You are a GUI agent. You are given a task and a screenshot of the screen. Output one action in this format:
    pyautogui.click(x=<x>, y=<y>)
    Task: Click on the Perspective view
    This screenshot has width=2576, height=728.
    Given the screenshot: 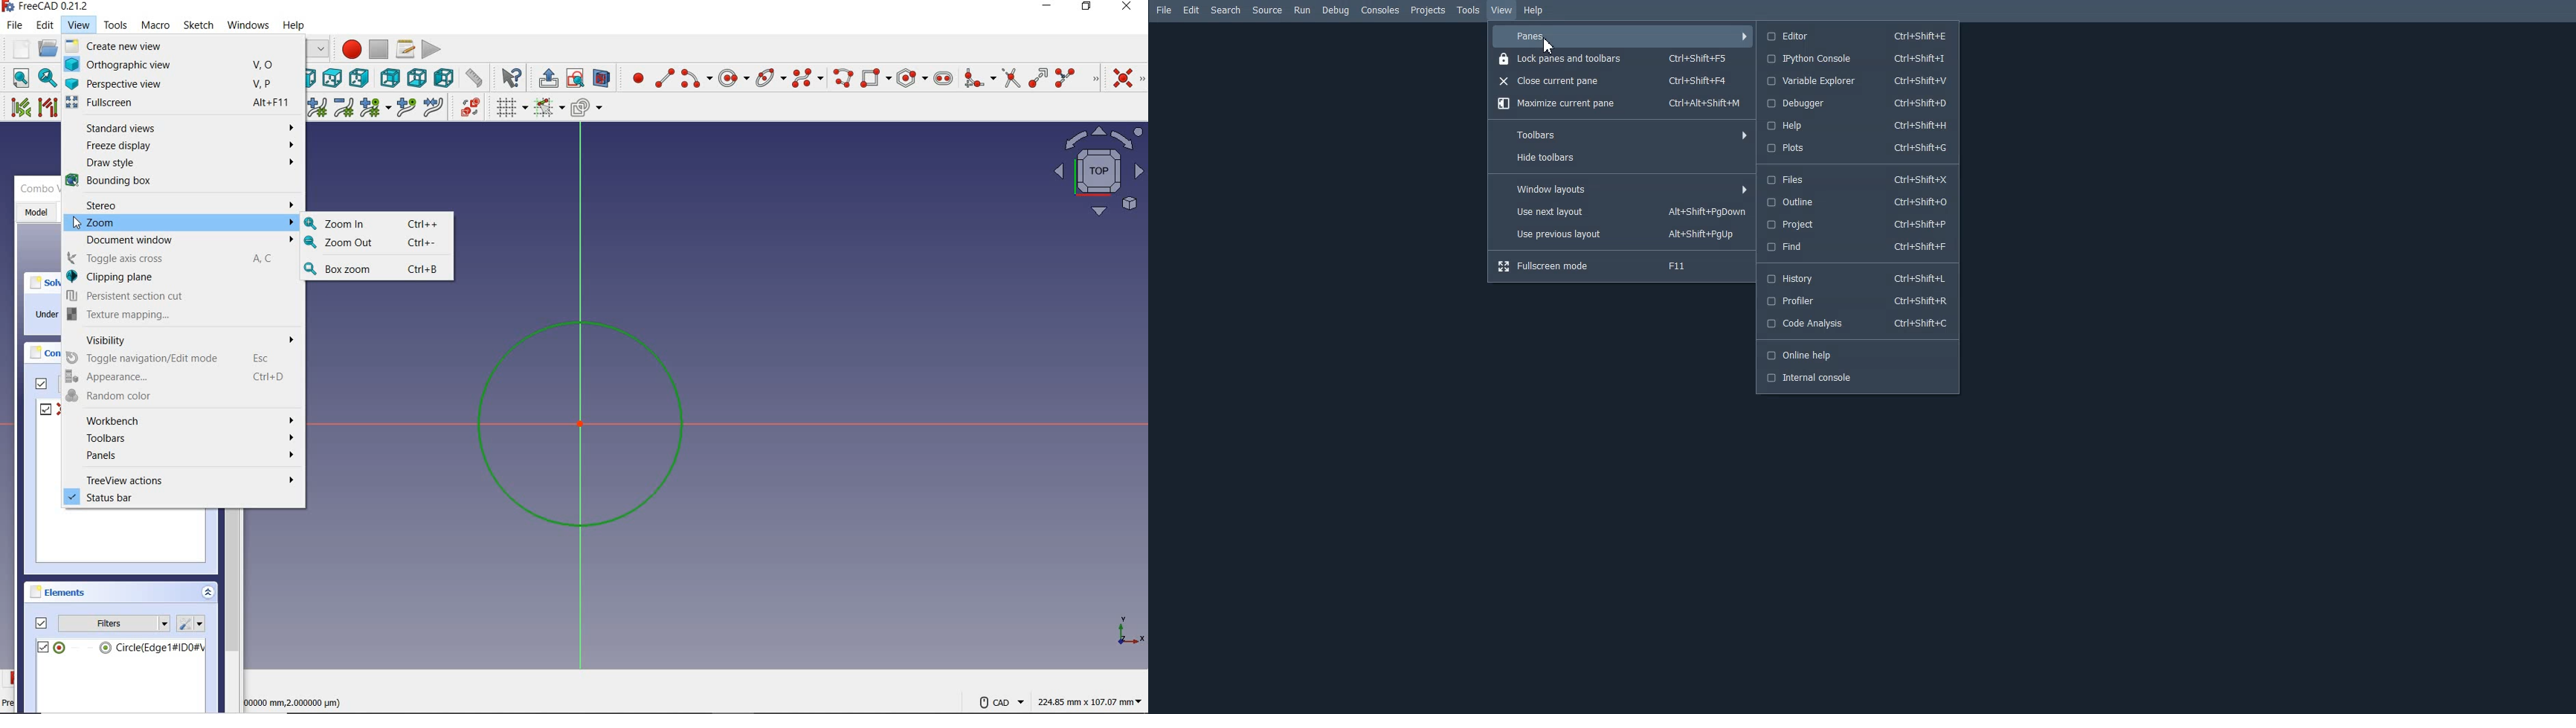 What is the action you would take?
    pyautogui.click(x=177, y=83)
    